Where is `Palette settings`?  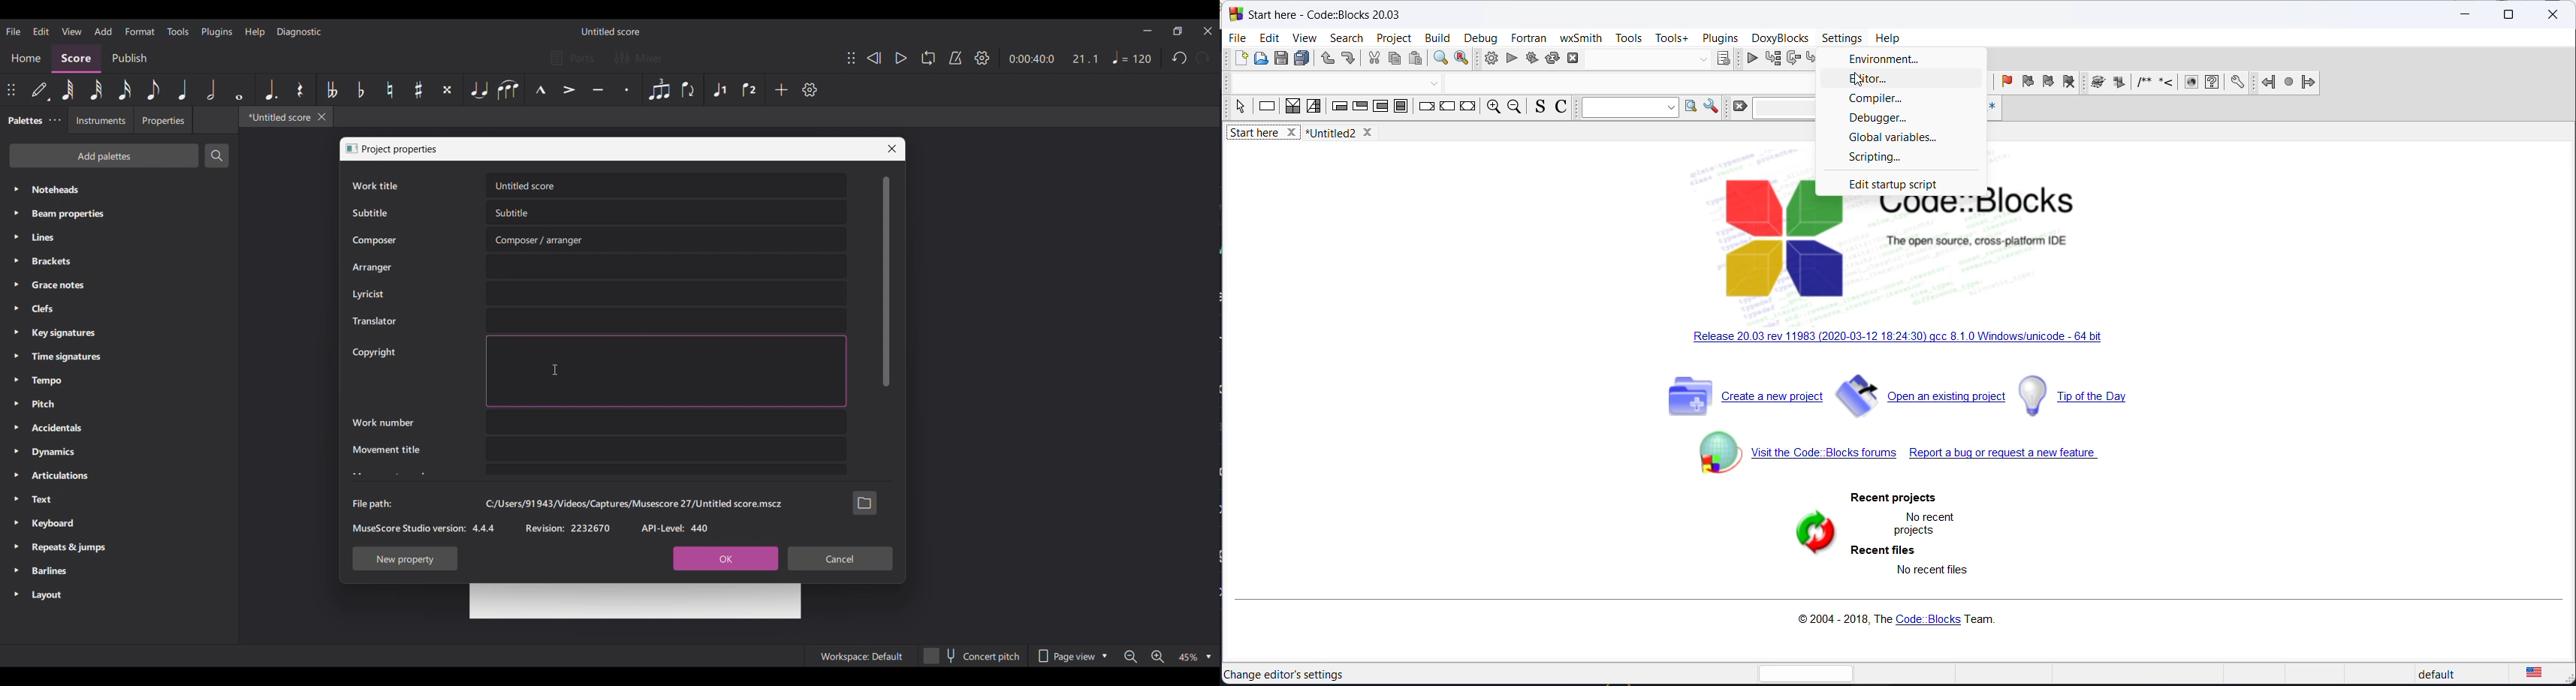
Palette settings is located at coordinates (55, 120).